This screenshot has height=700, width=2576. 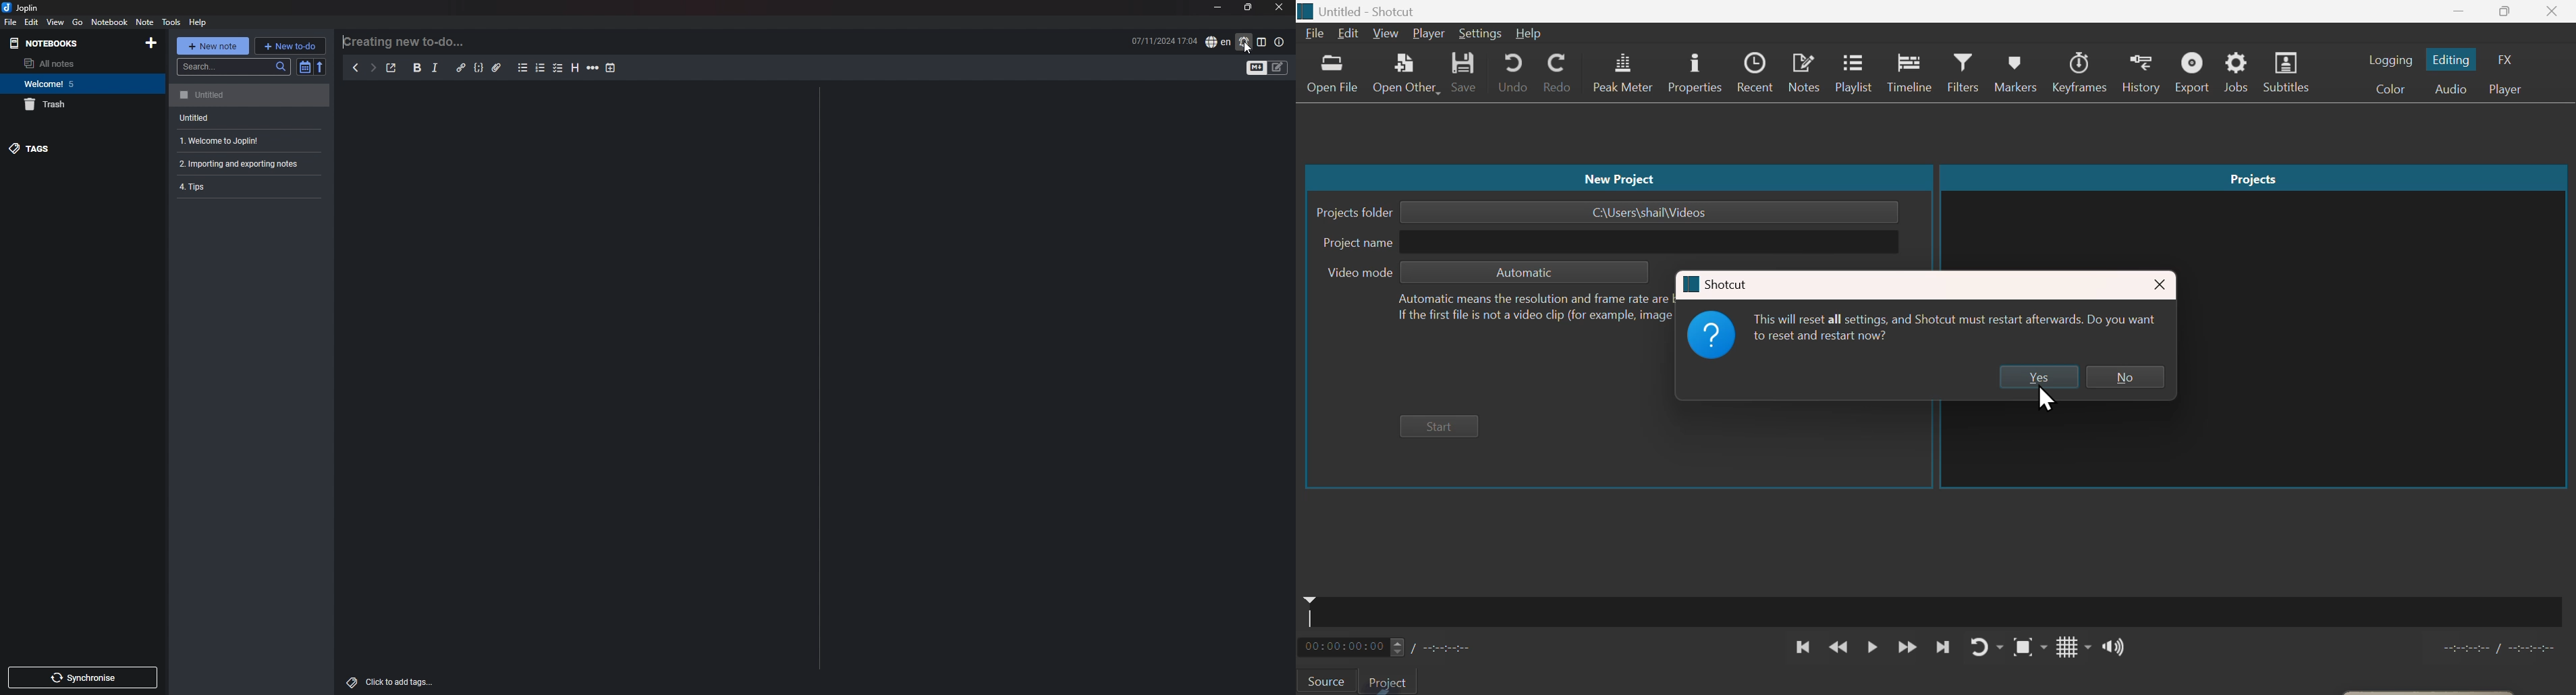 What do you see at coordinates (78, 22) in the screenshot?
I see `go` at bounding box center [78, 22].